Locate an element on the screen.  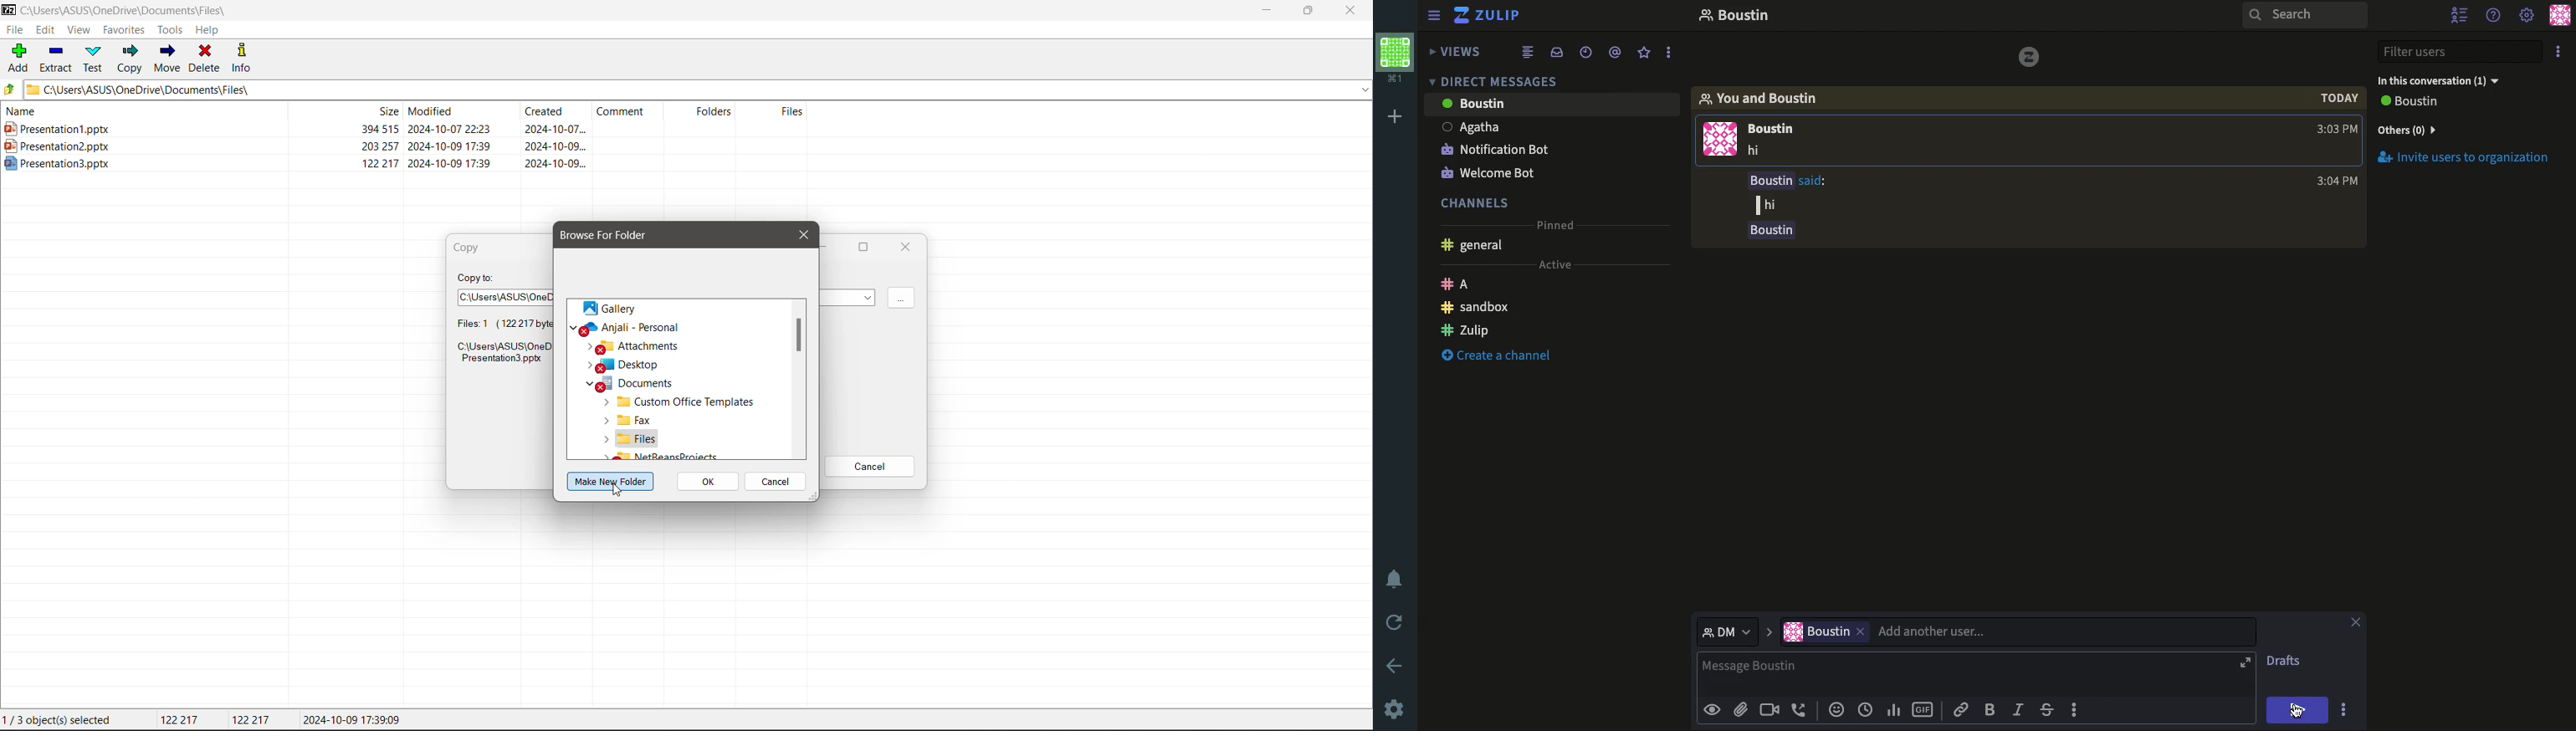
Settings is located at coordinates (1396, 708).